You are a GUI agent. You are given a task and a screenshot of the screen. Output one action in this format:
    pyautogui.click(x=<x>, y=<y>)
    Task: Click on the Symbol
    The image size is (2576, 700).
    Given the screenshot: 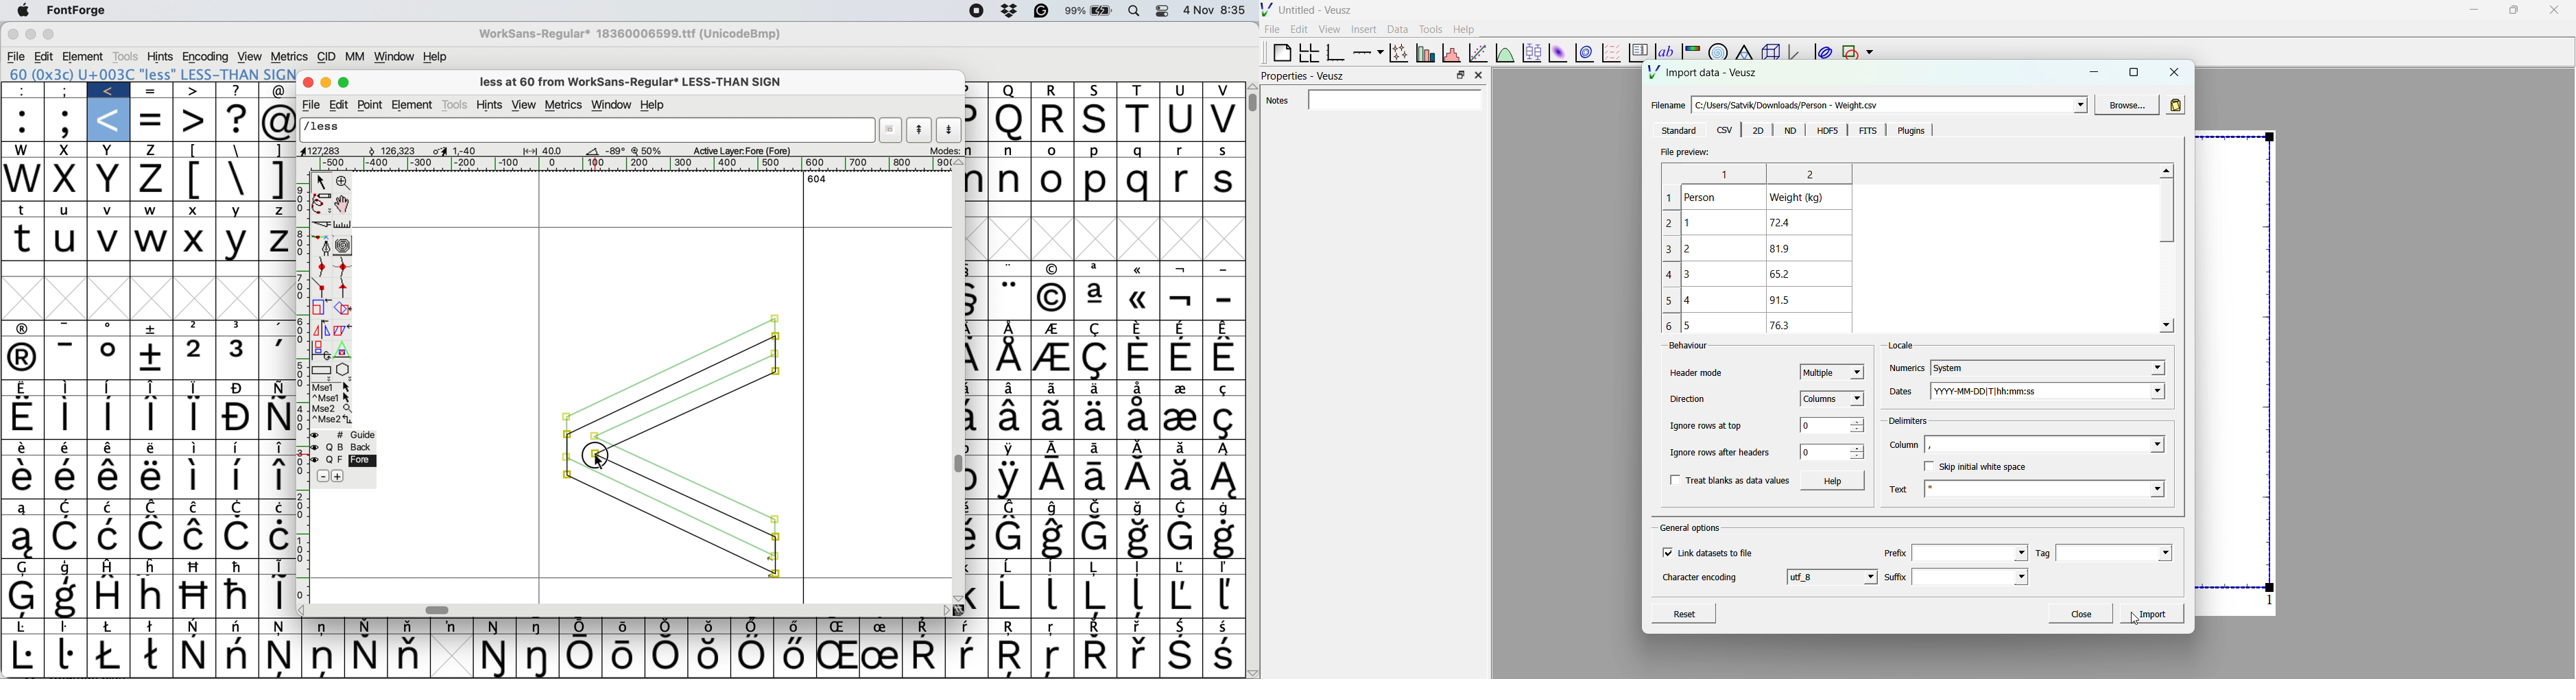 What is the action you would take?
    pyautogui.click(x=1138, y=596)
    